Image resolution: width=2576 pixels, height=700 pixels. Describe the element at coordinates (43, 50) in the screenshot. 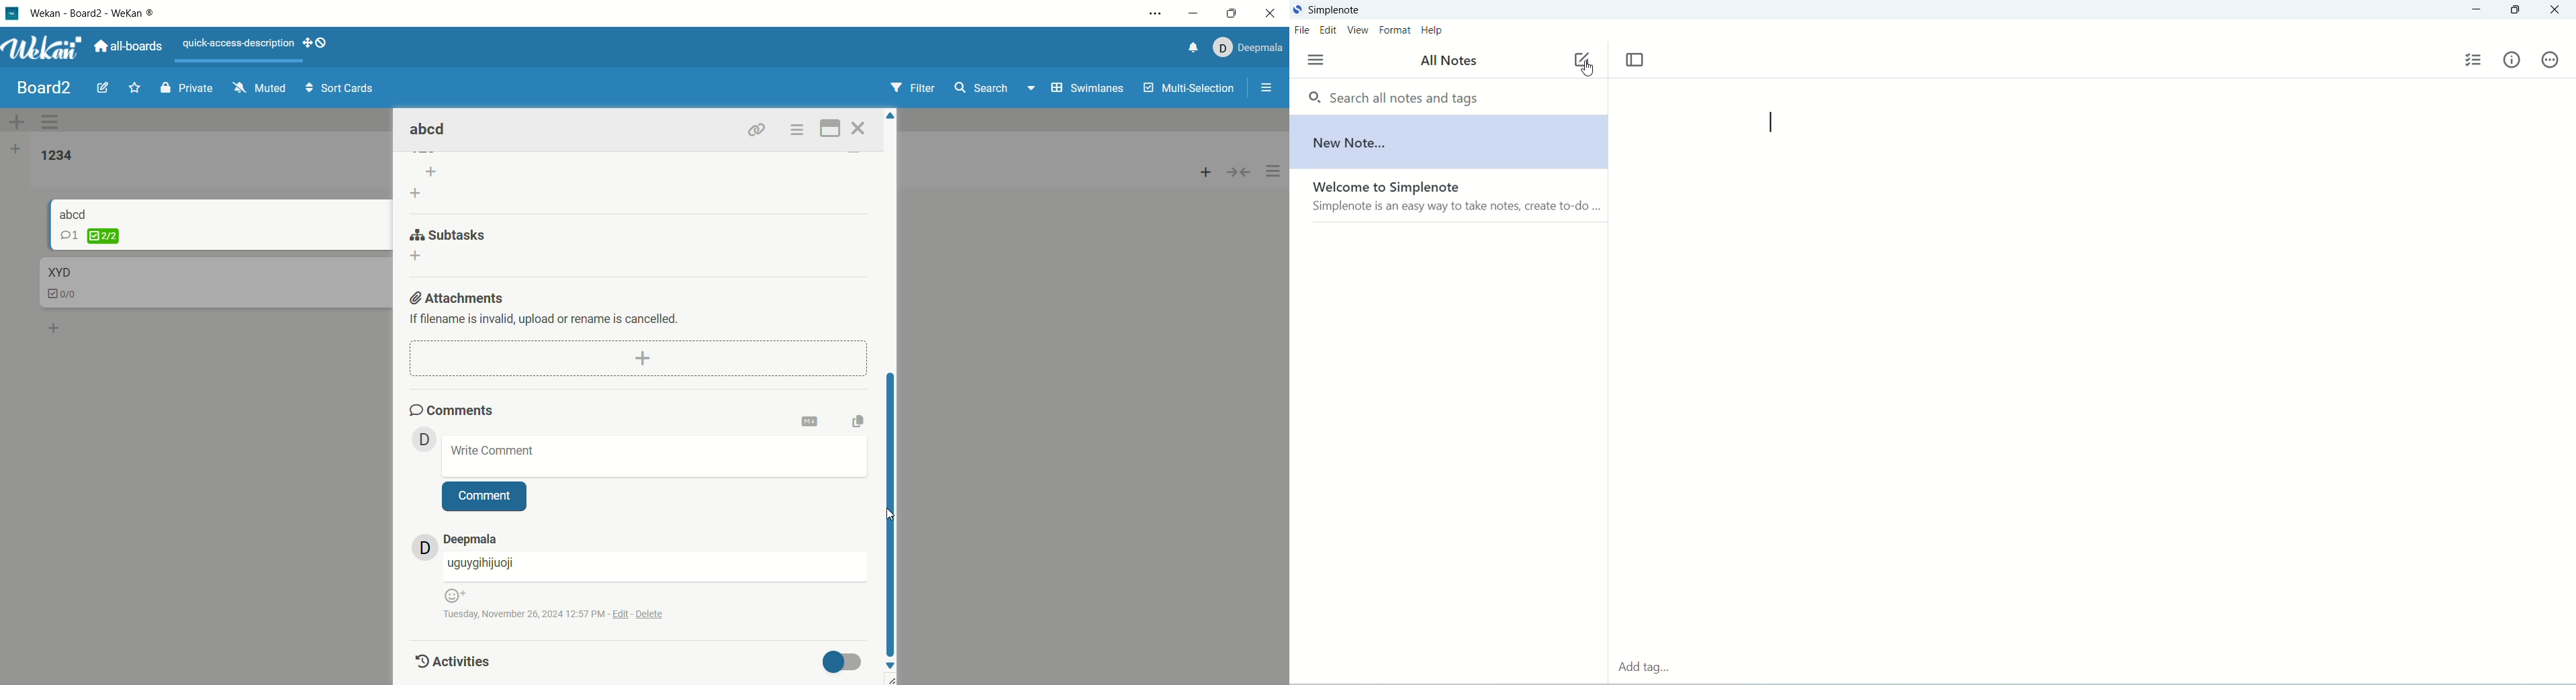

I see `wekan` at that location.